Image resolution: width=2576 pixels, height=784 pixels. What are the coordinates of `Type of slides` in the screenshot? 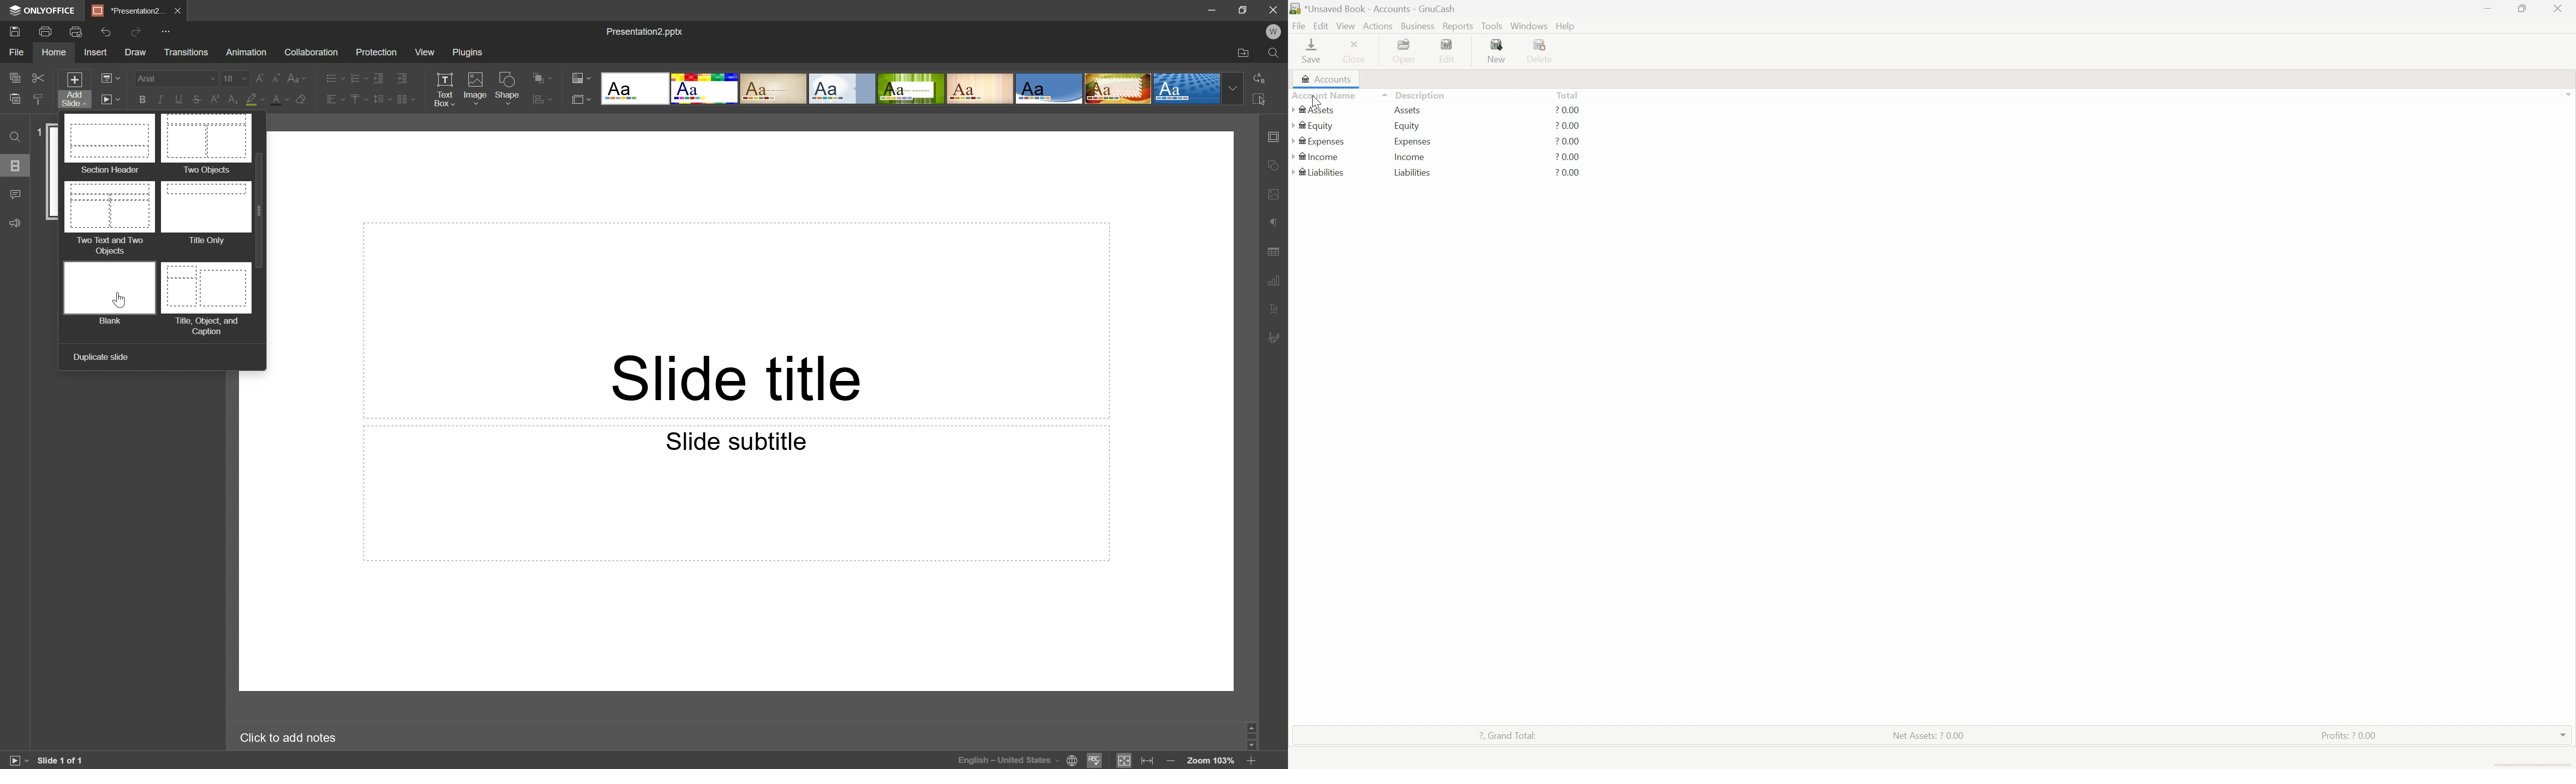 It's located at (158, 225).